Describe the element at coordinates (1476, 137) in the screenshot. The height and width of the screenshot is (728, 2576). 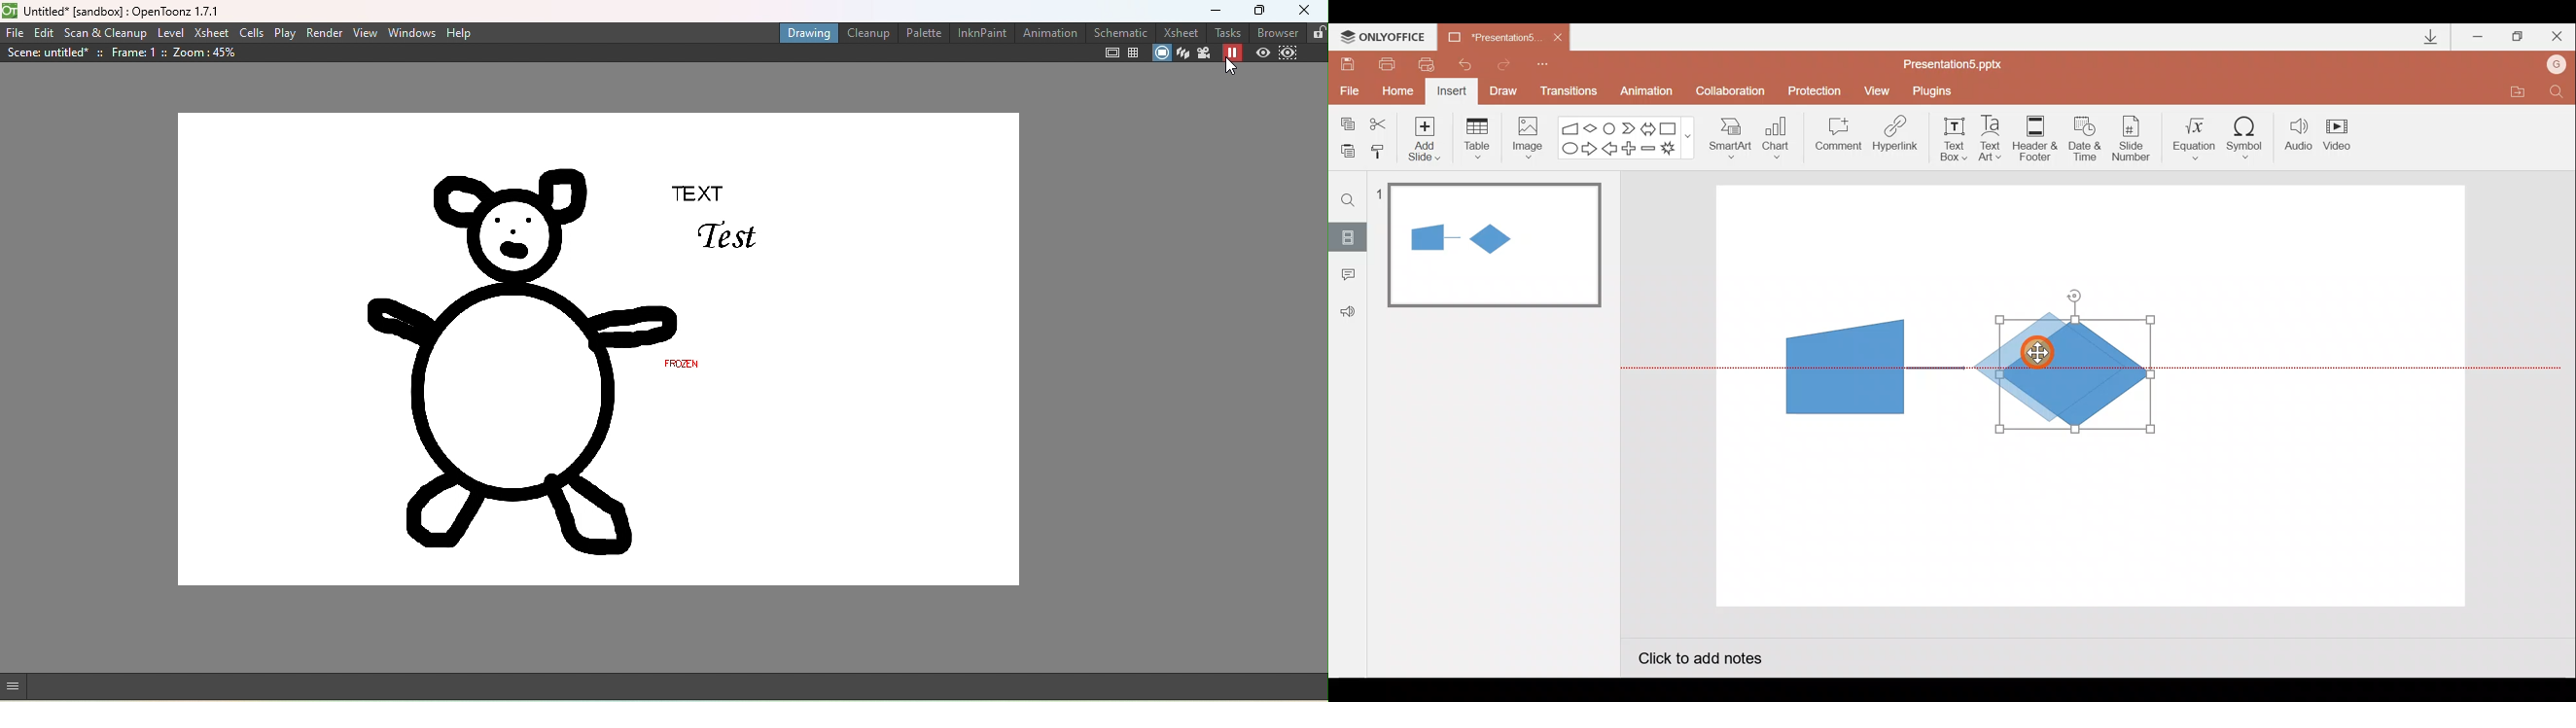
I see `Table` at that location.